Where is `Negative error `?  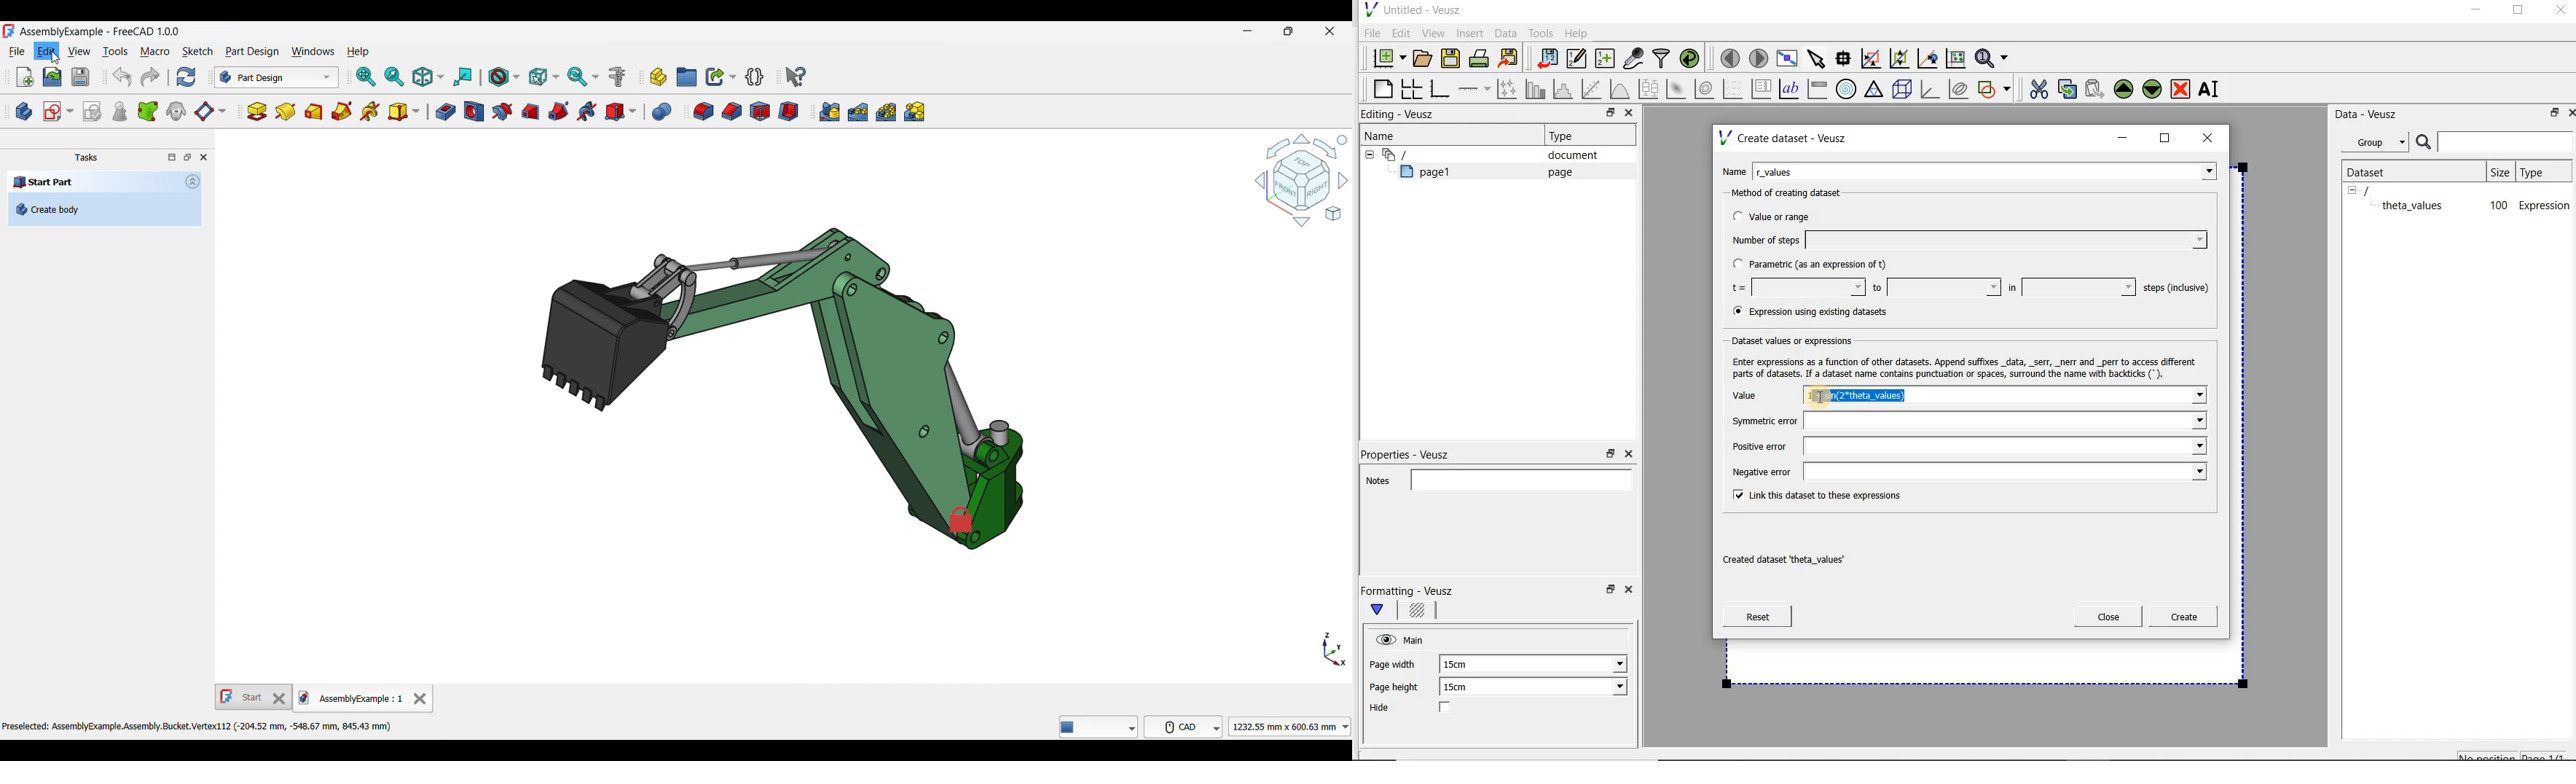 Negative error  is located at coordinates (1963, 471).